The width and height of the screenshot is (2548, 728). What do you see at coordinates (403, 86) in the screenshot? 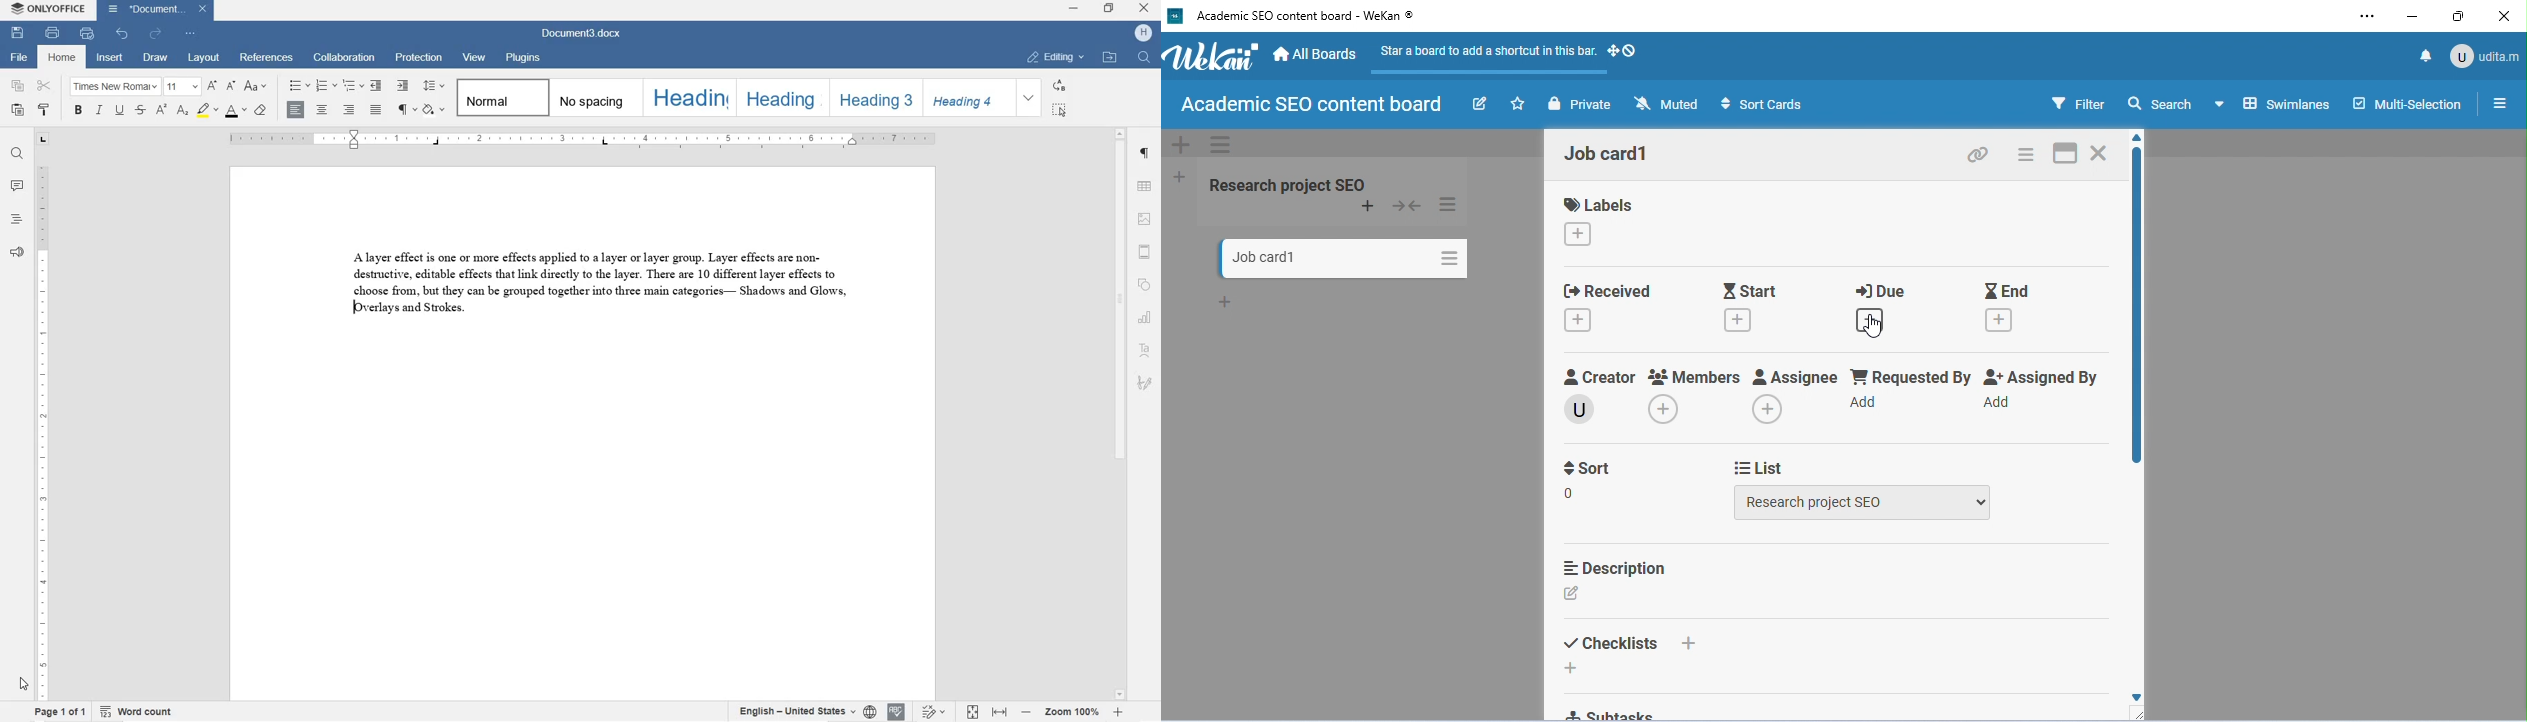
I see `INCREASE INDENT` at bounding box center [403, 86].